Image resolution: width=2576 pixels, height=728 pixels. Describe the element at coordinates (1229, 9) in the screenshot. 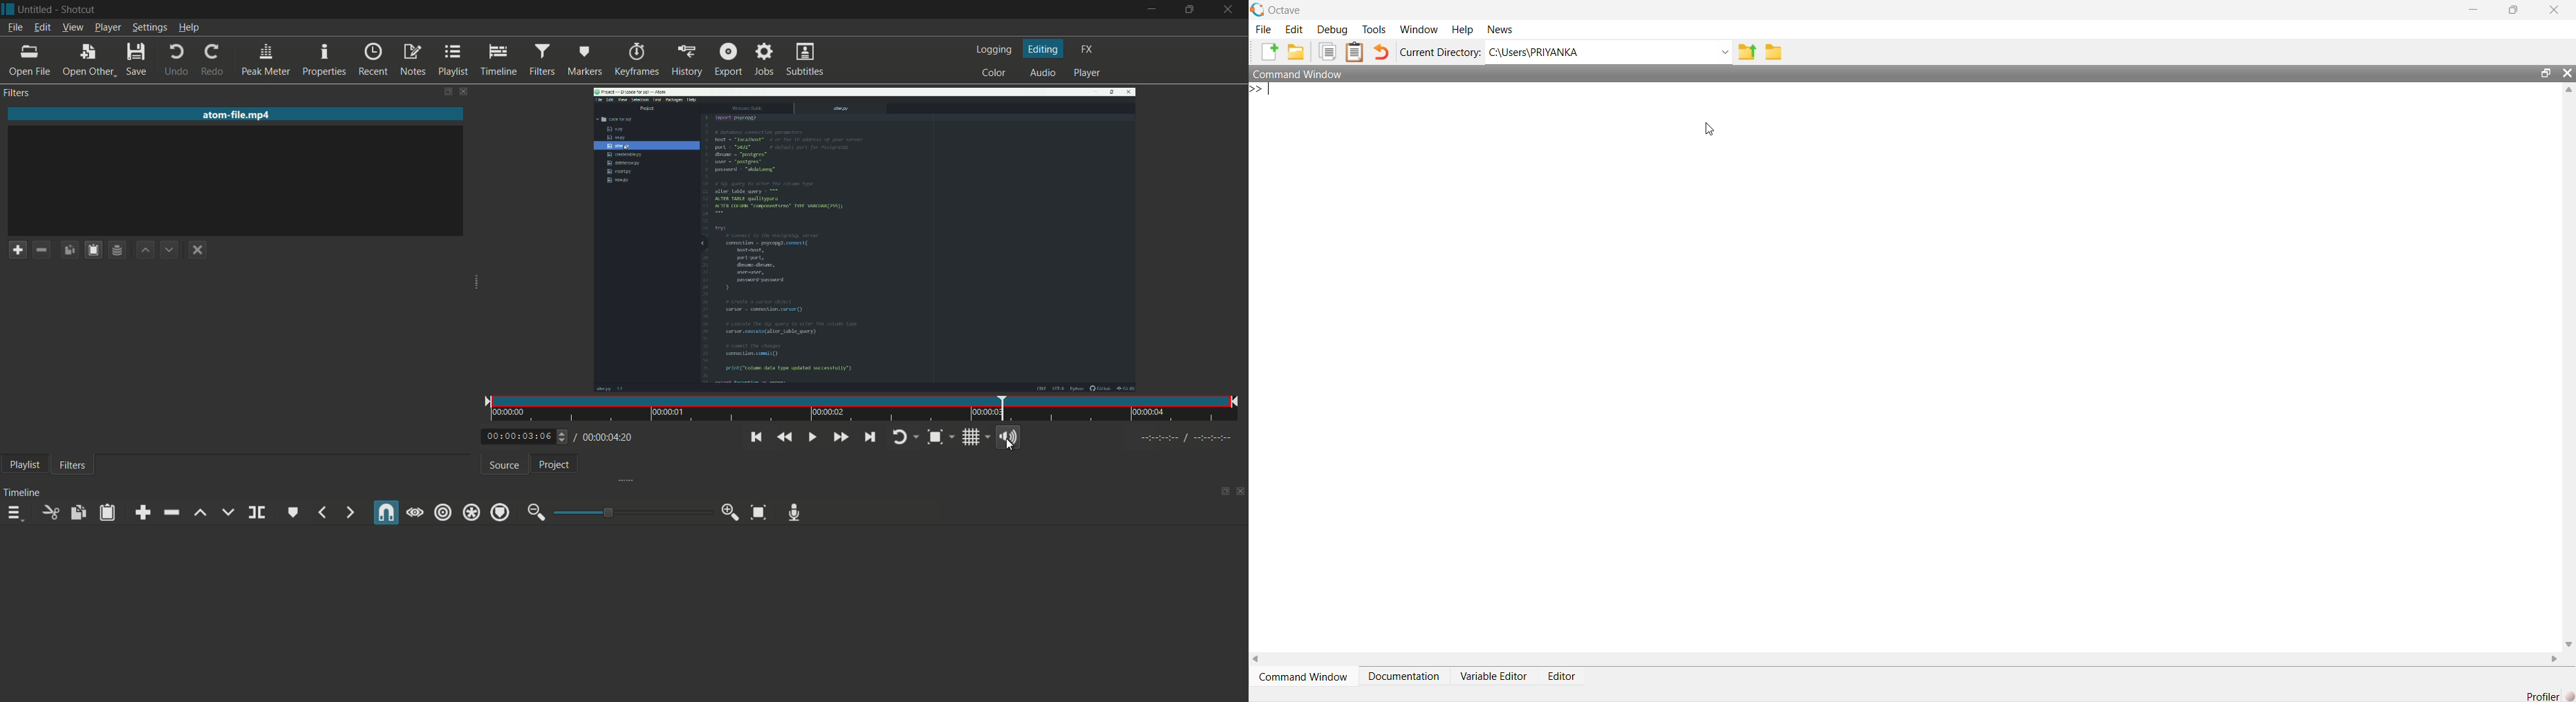

I see `close app` at that location.